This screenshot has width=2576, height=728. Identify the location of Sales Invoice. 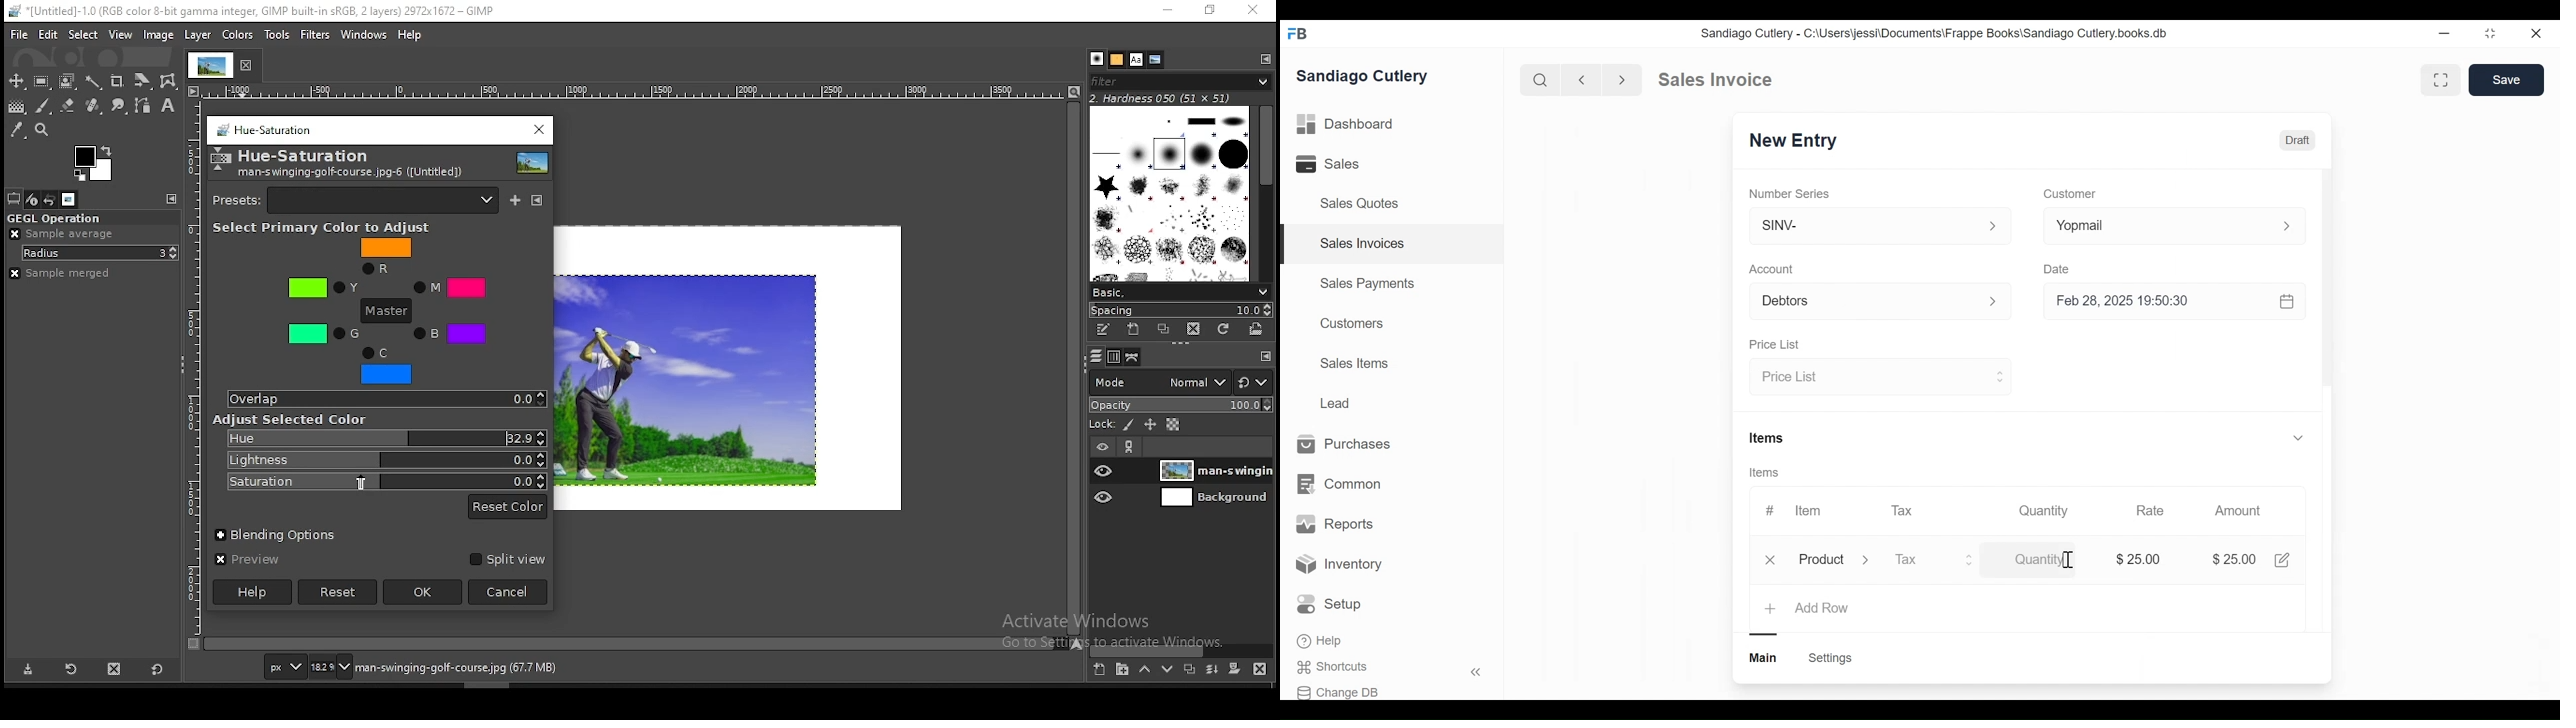
(1715, 80).